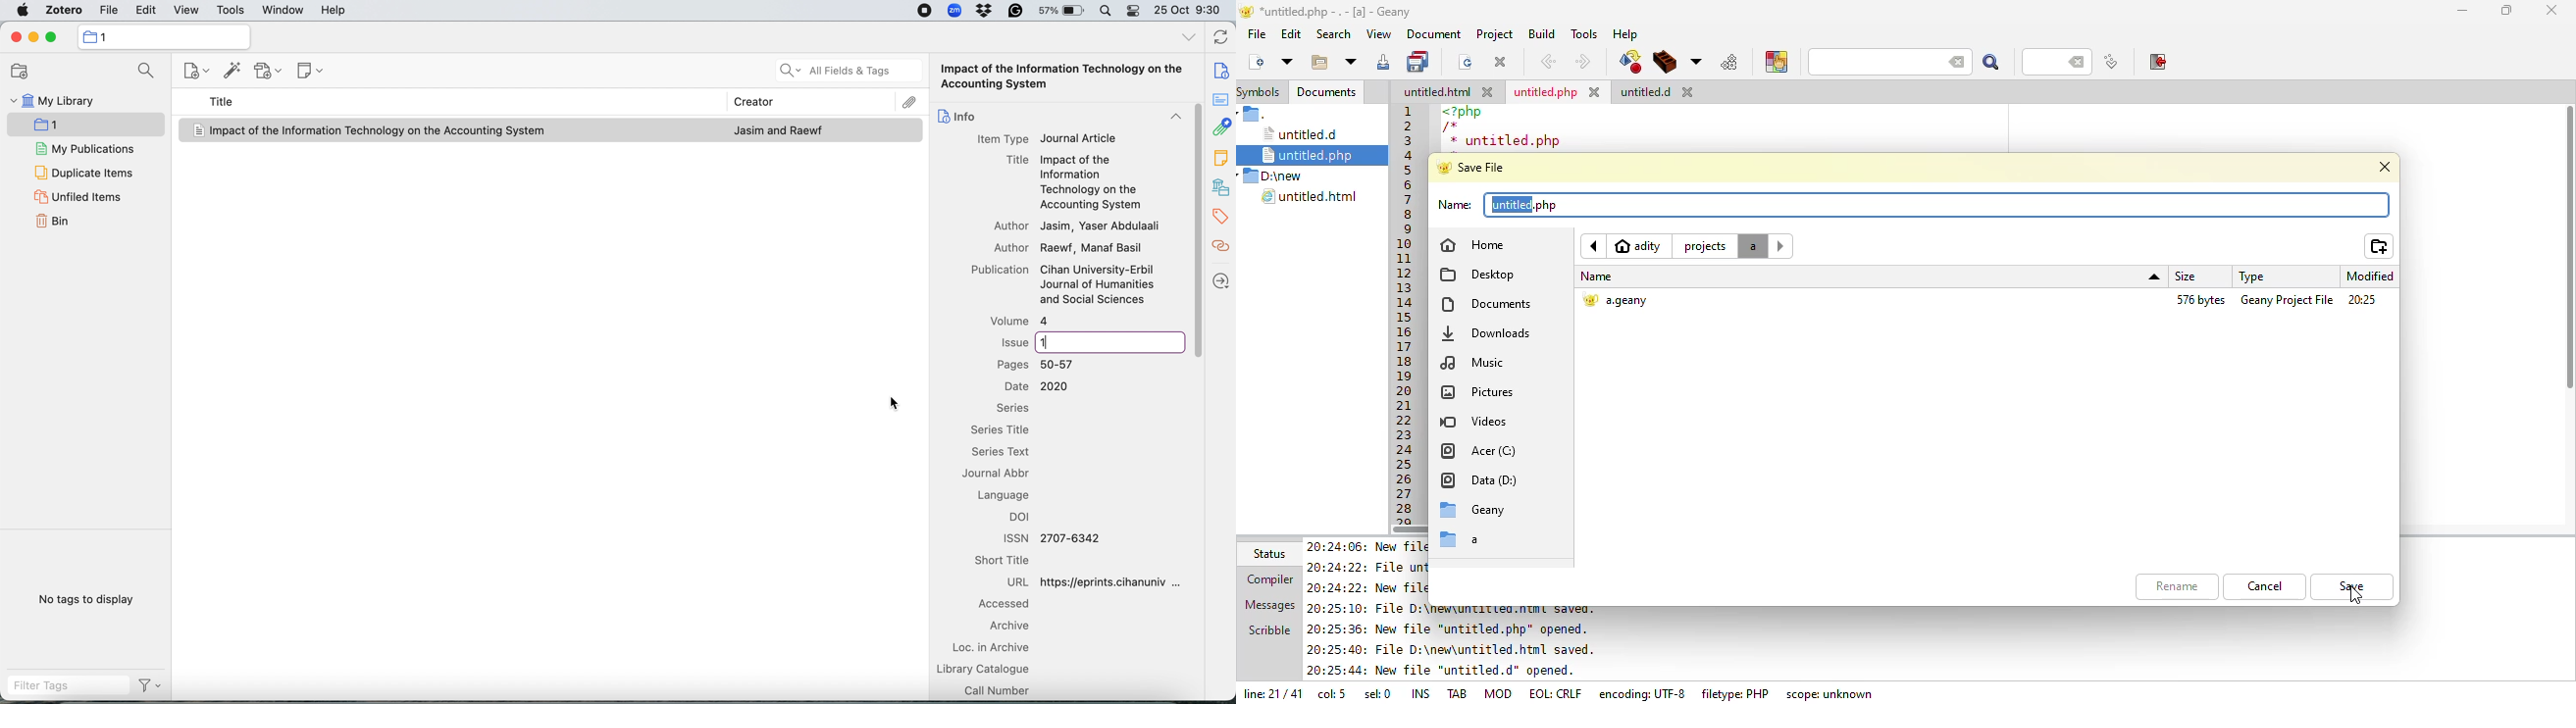  I want to click on view, so click(186, 9).